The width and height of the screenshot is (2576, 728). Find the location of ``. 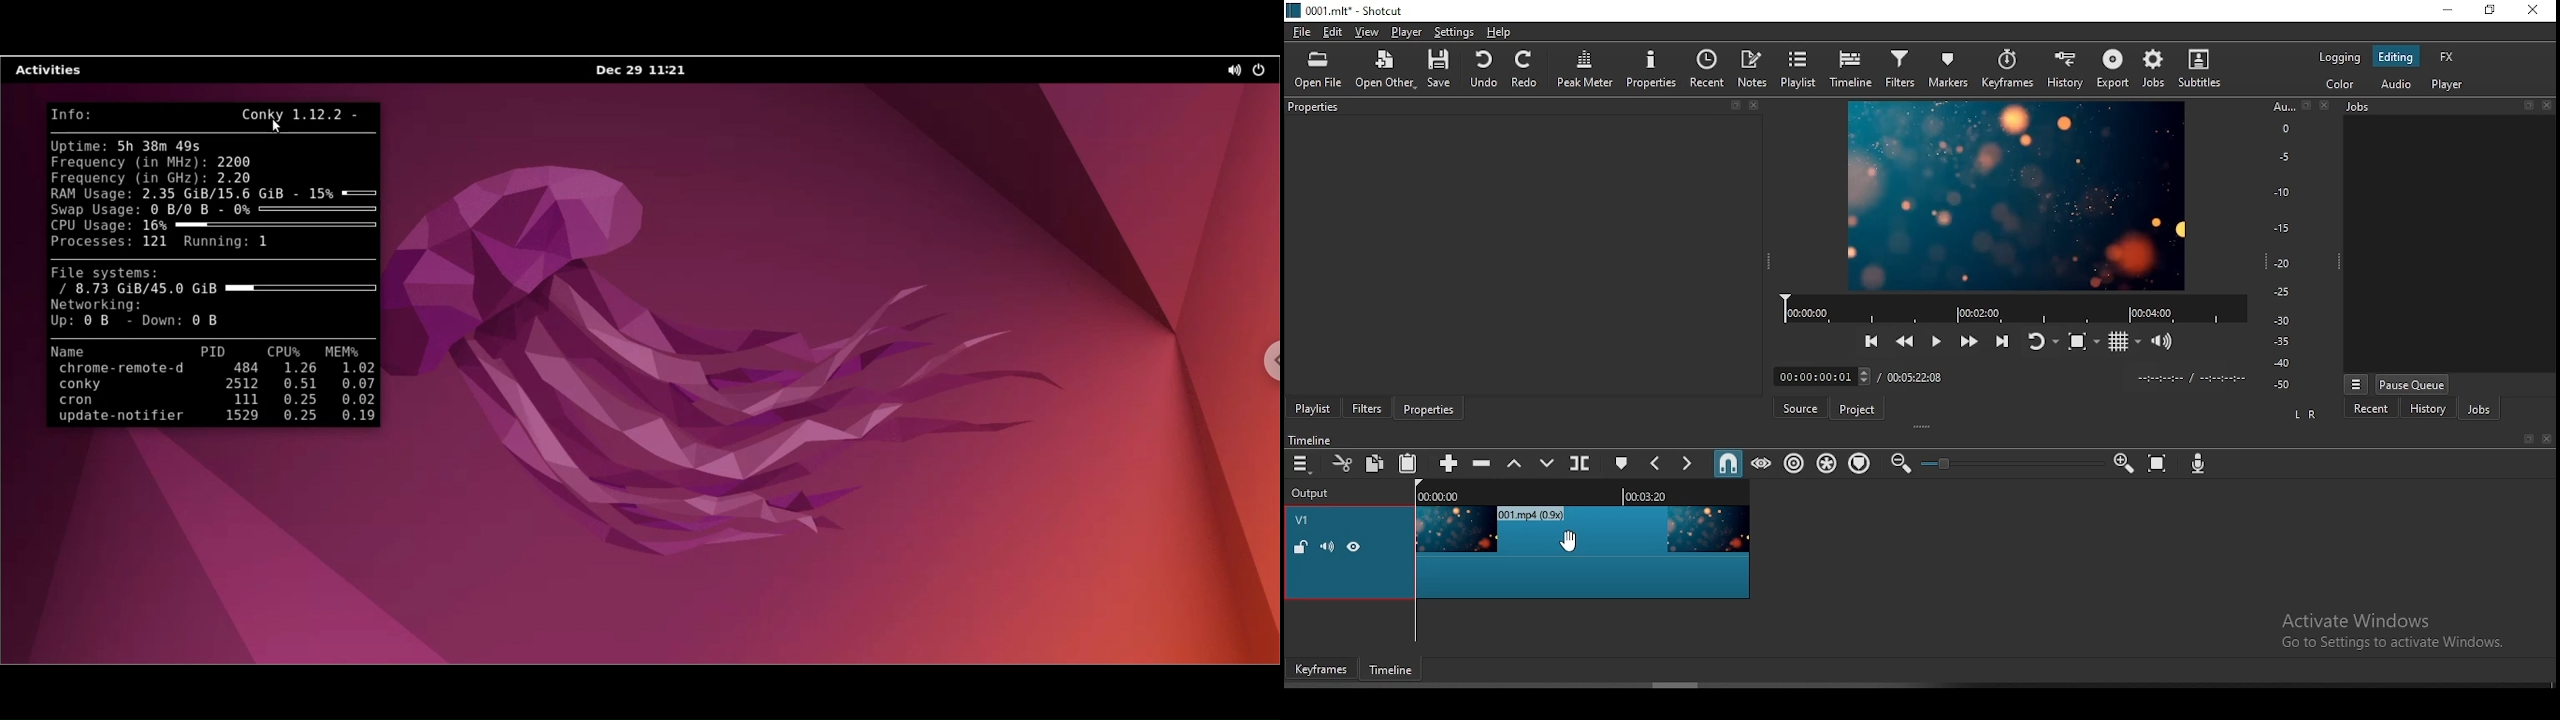

 is located at coordinates (1935, 339).